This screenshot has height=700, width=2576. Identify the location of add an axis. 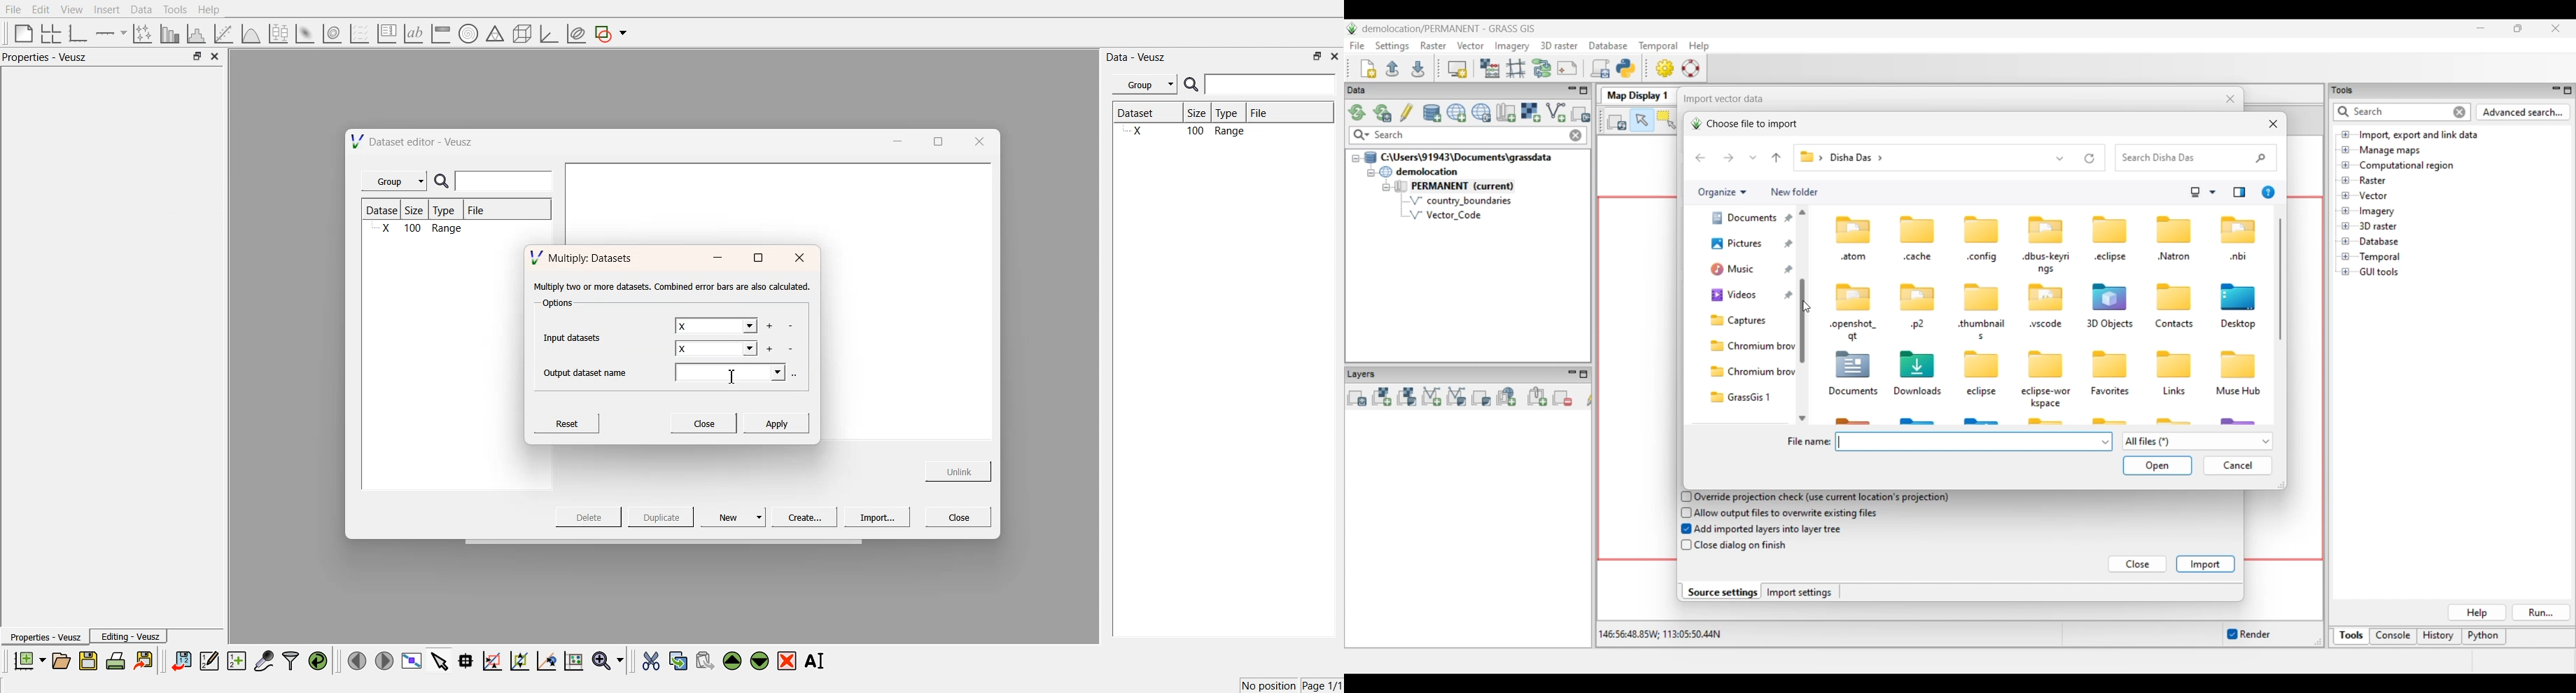
(112, 33).